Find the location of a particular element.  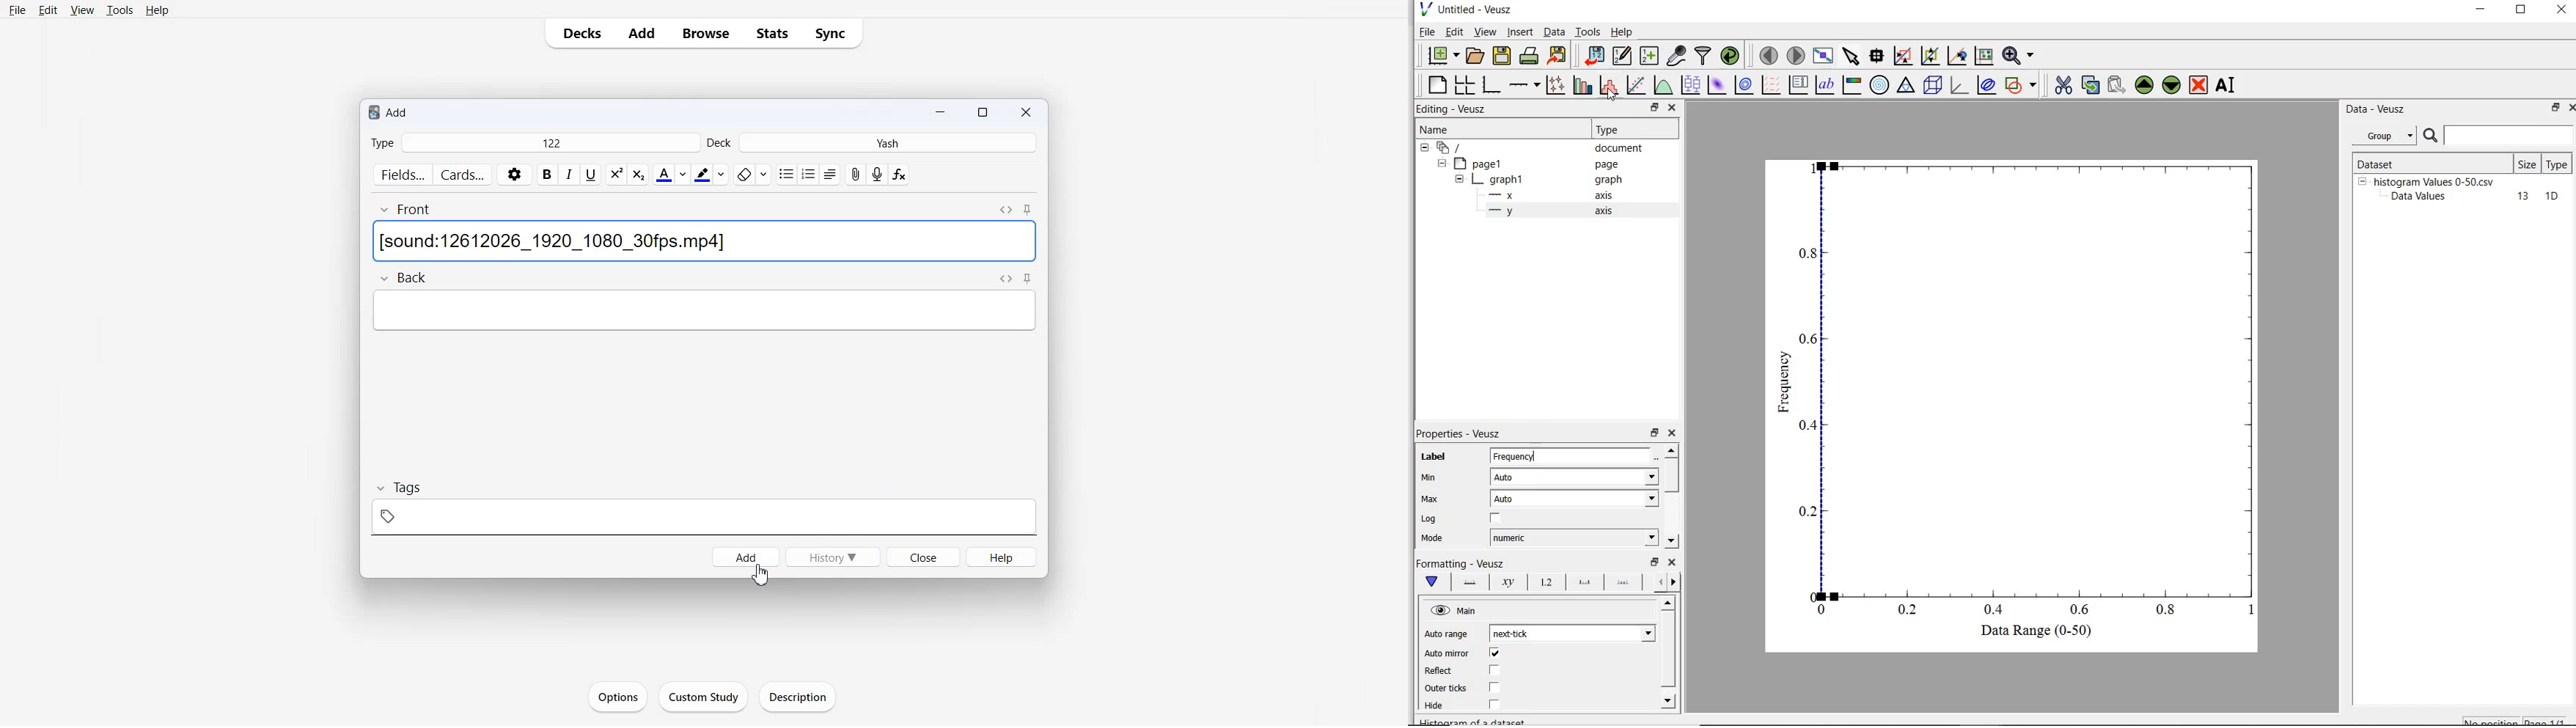

Decks is located at coordinates (580, 33).